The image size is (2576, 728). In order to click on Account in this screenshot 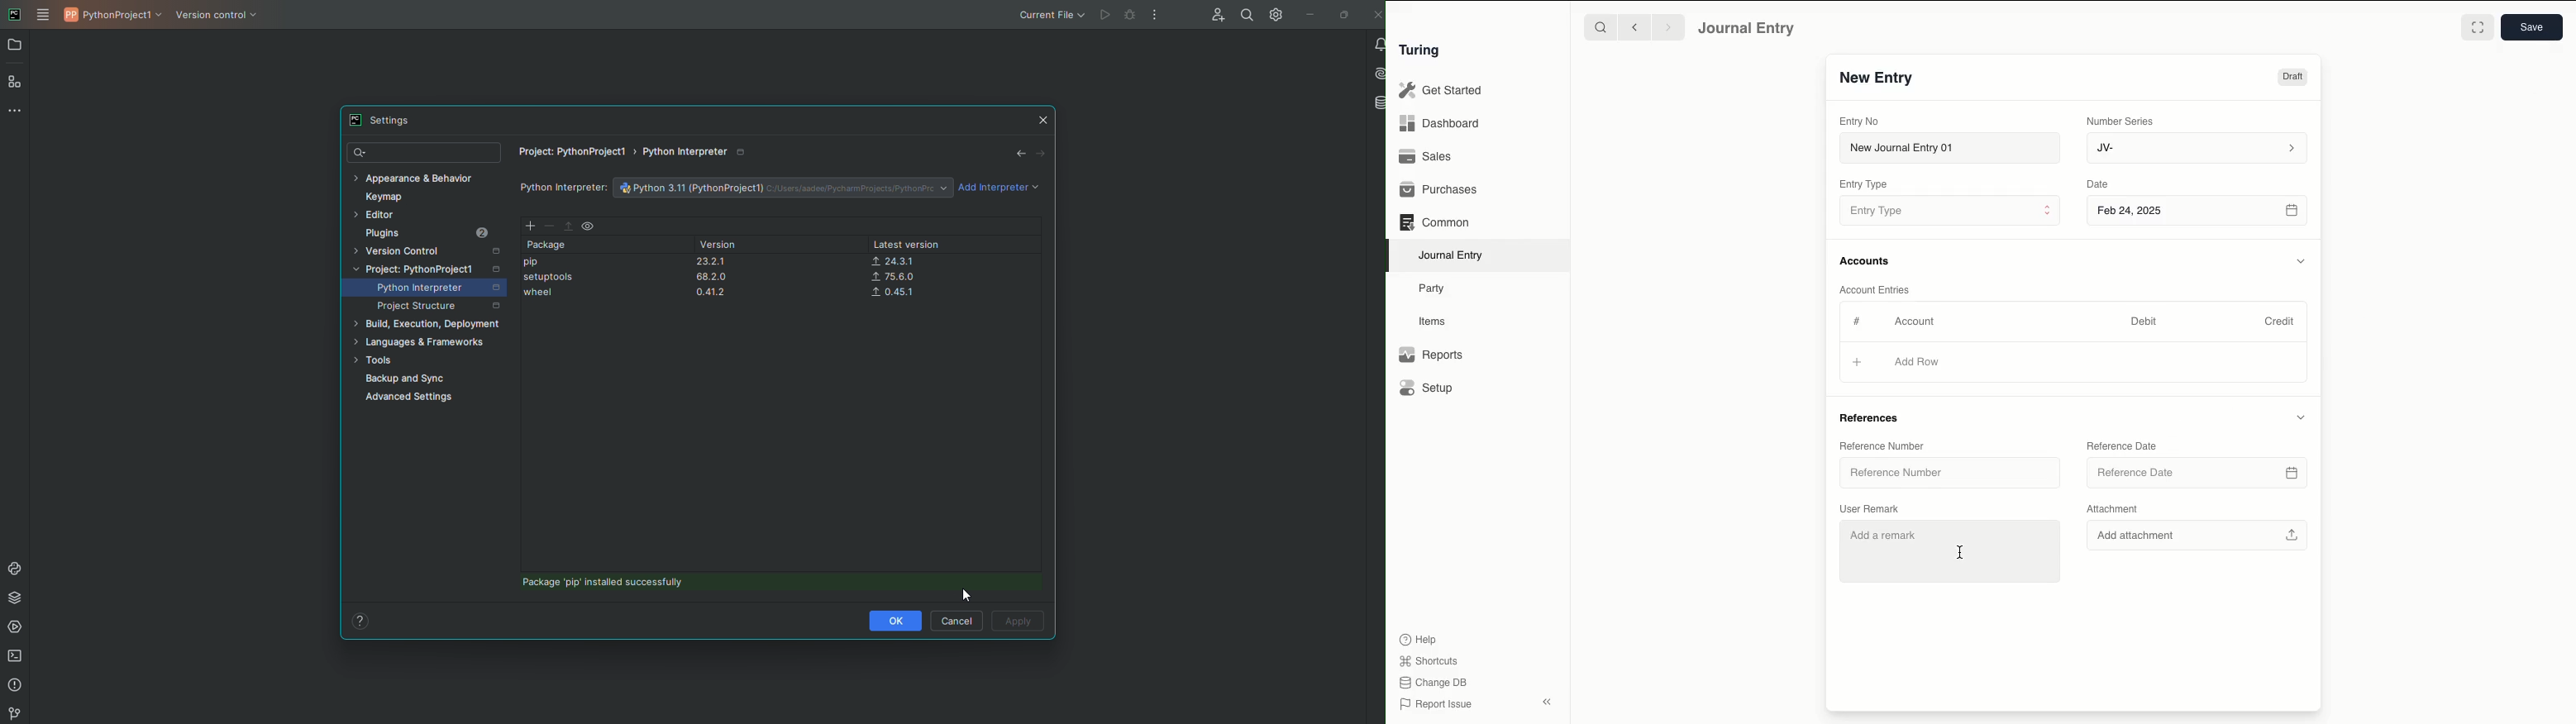, I will do `click(1915, 322)`.